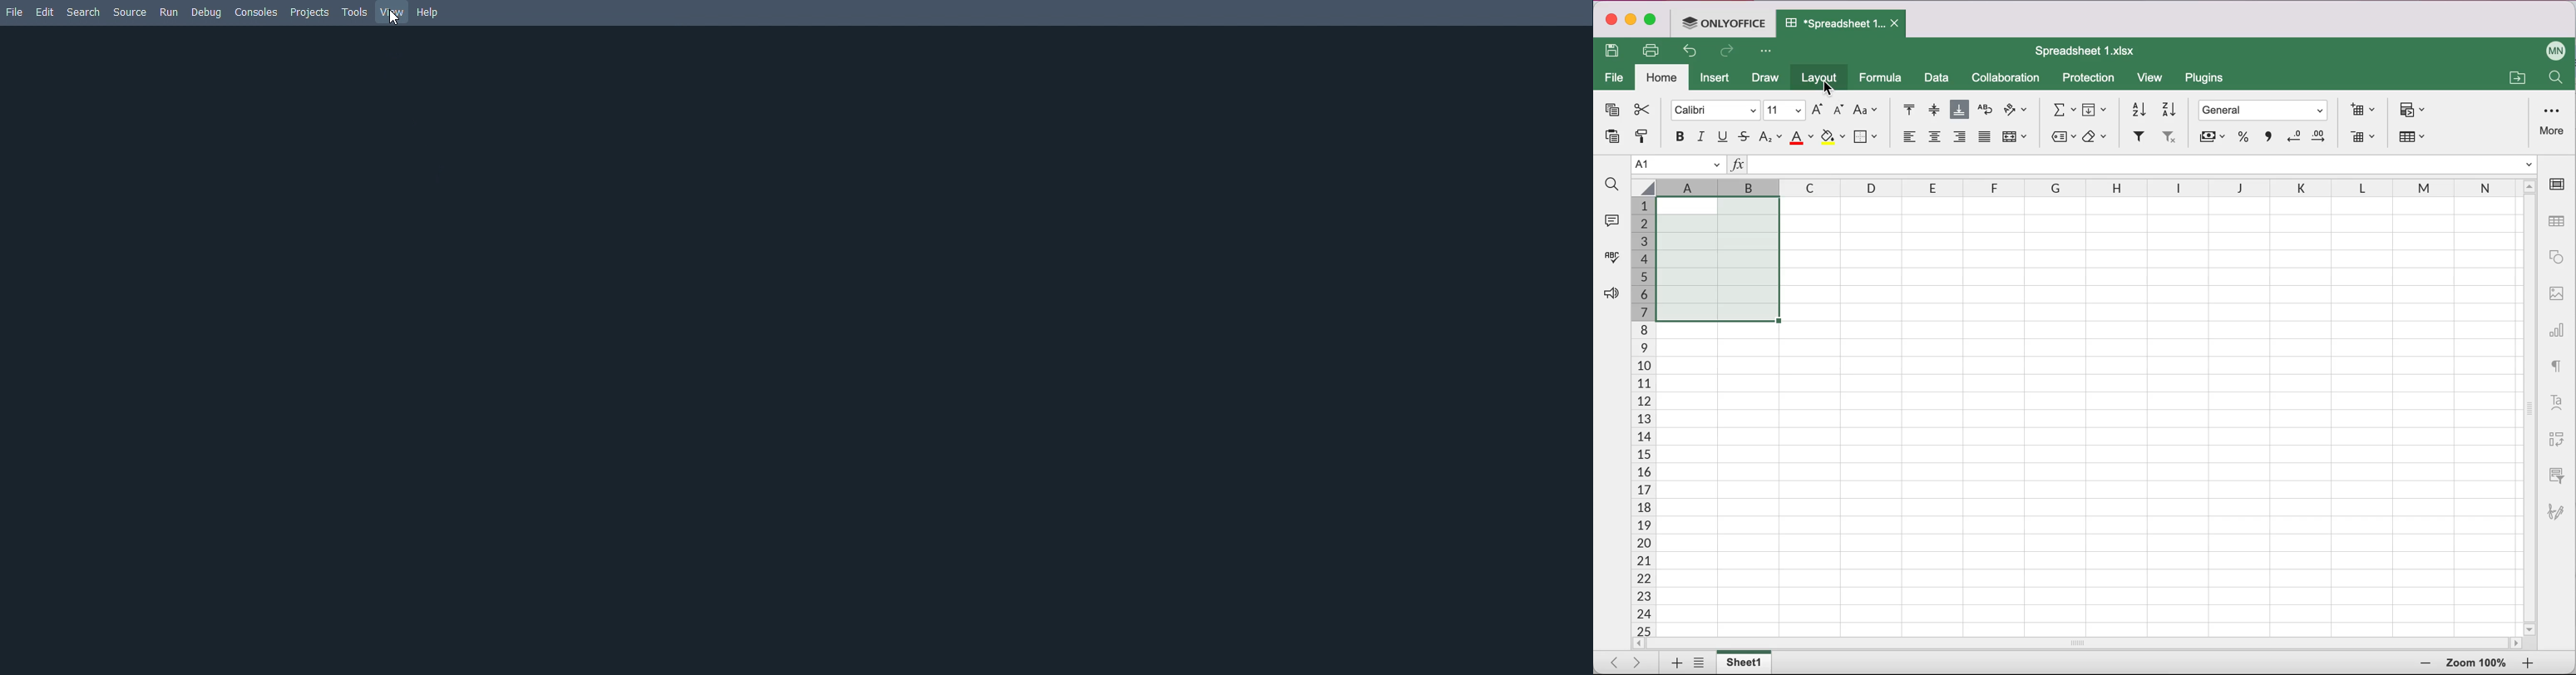 The width and height of the screenshot is (2576, 700). What do you see at coordinates (2530, 403) in the screenshot?
I see `vertical slider` at bounding box center [2530, 403].